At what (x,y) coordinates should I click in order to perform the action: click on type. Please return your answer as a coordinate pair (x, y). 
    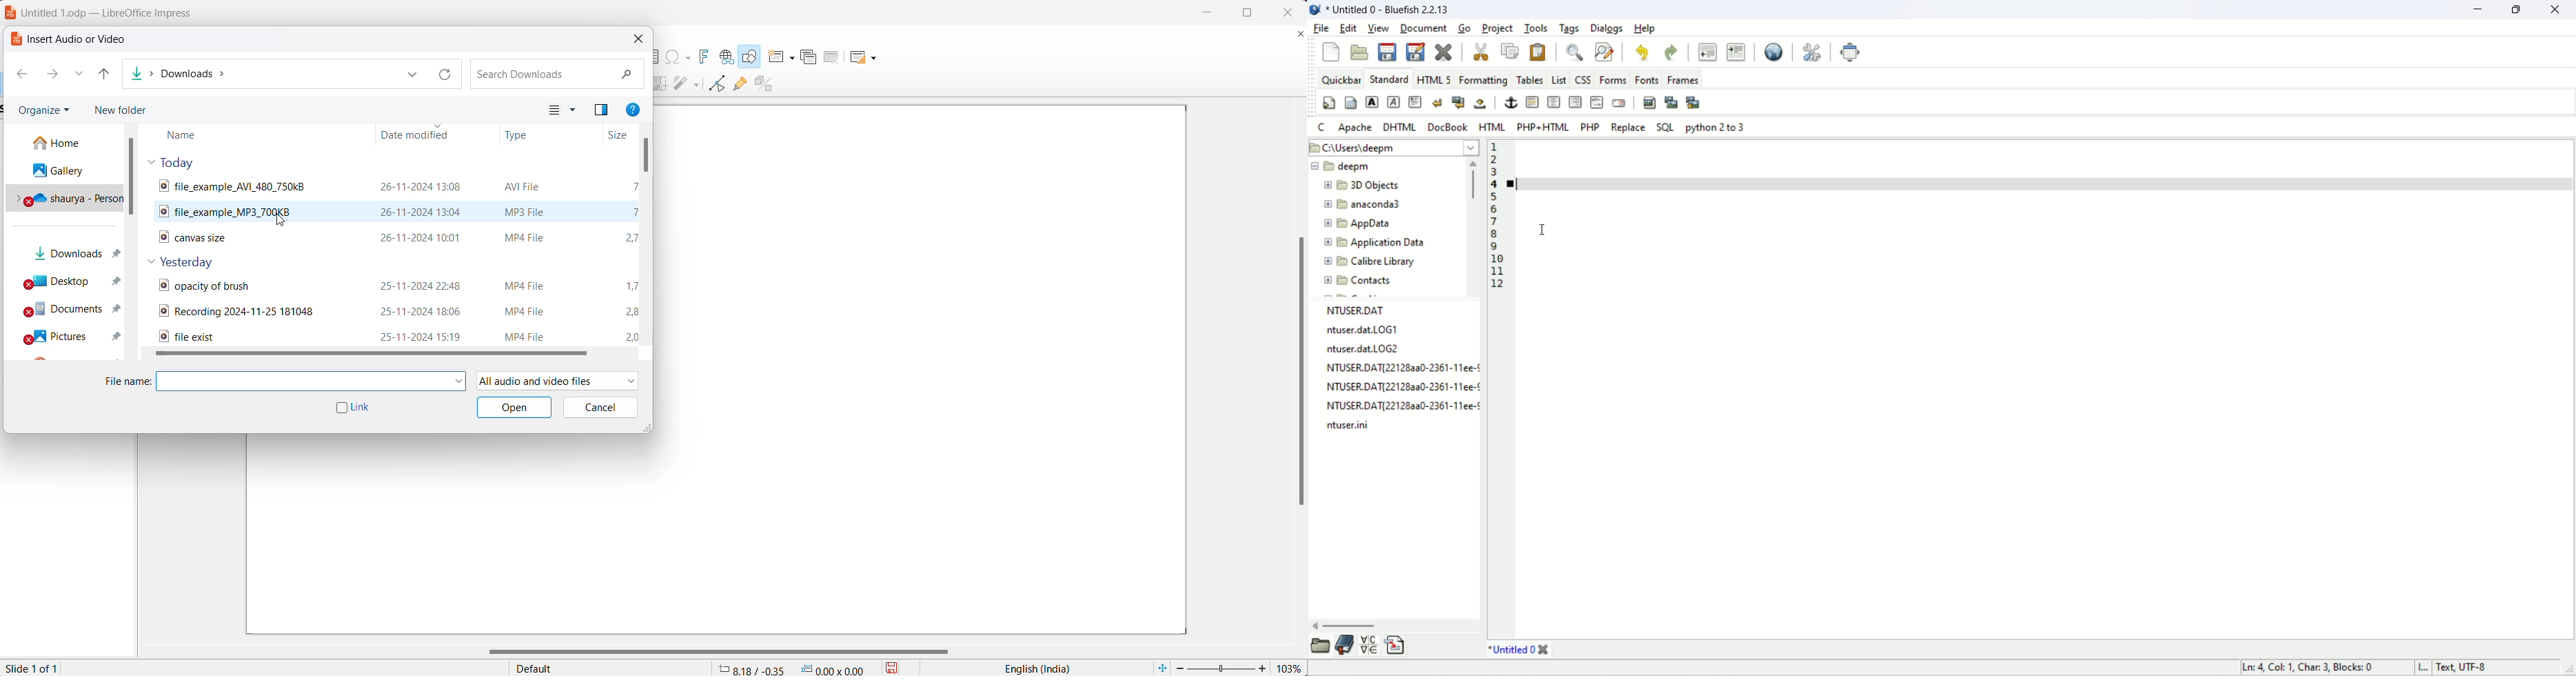
    Looking at the image, I should click on (527, 136).